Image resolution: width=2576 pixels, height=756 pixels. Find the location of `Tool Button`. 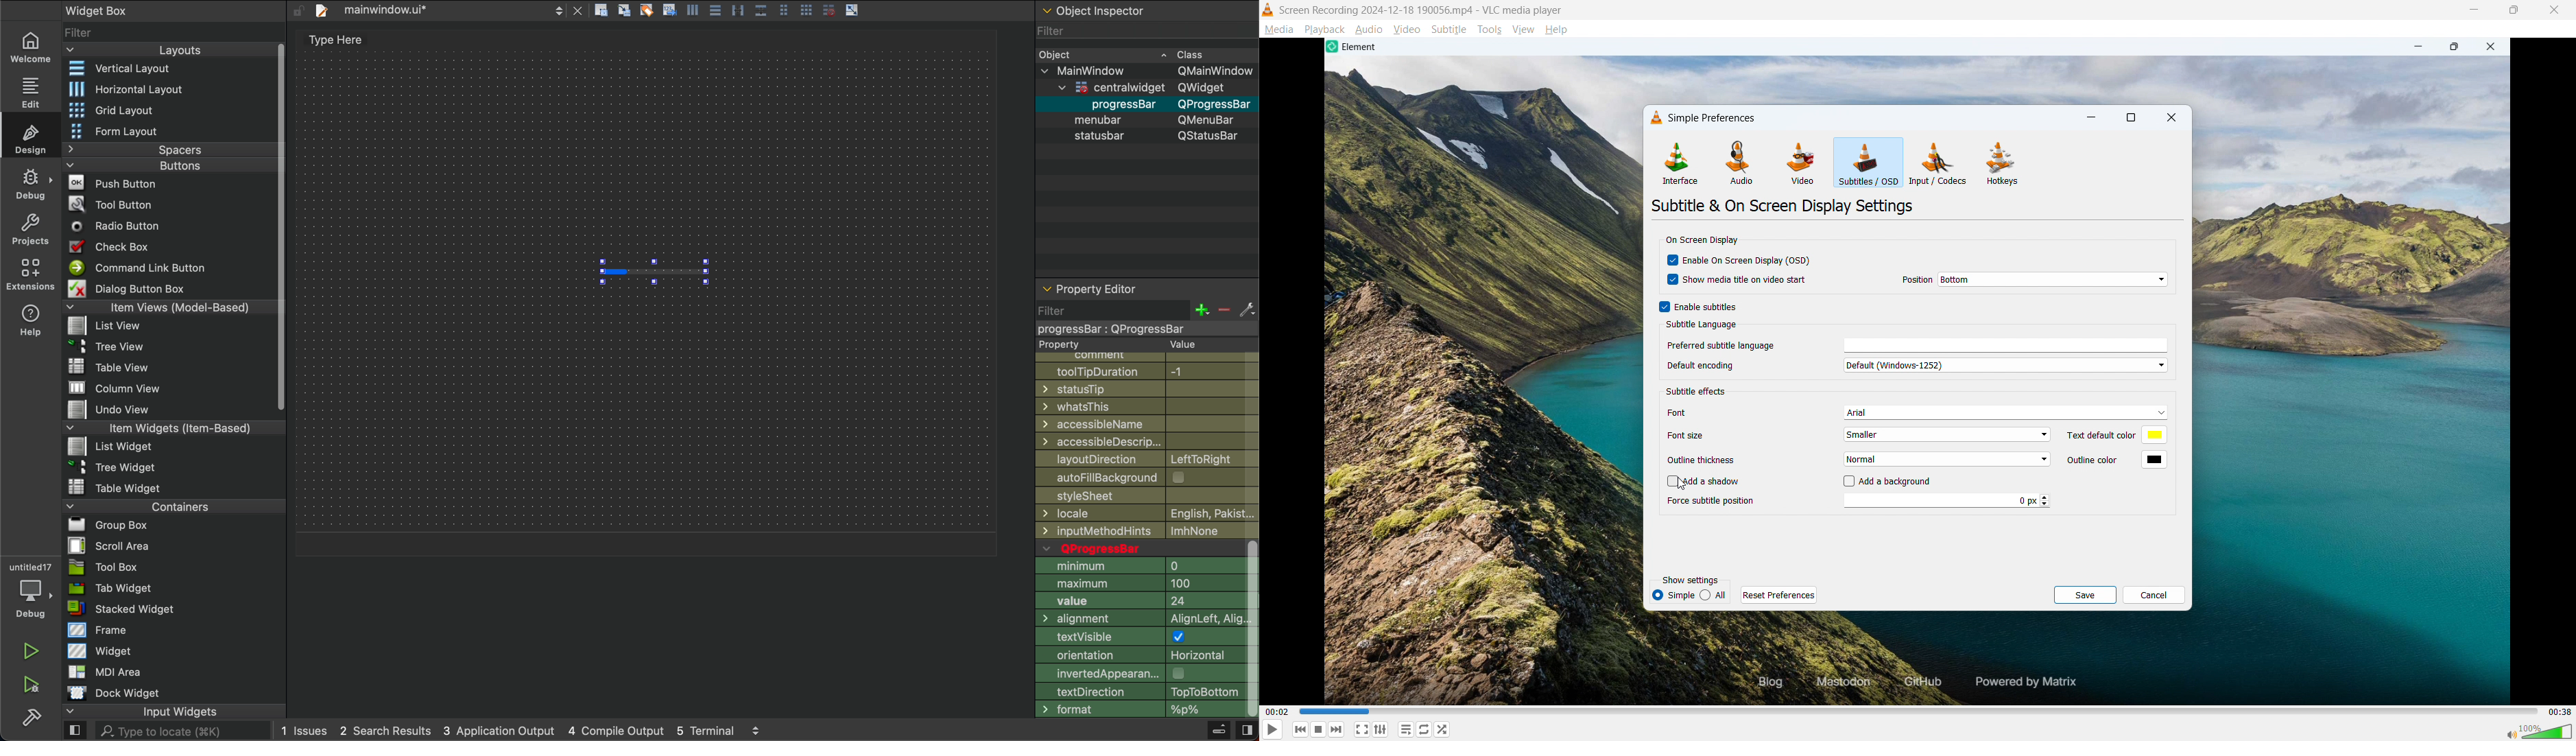

Tool Button is located at coordinates (119, 203).